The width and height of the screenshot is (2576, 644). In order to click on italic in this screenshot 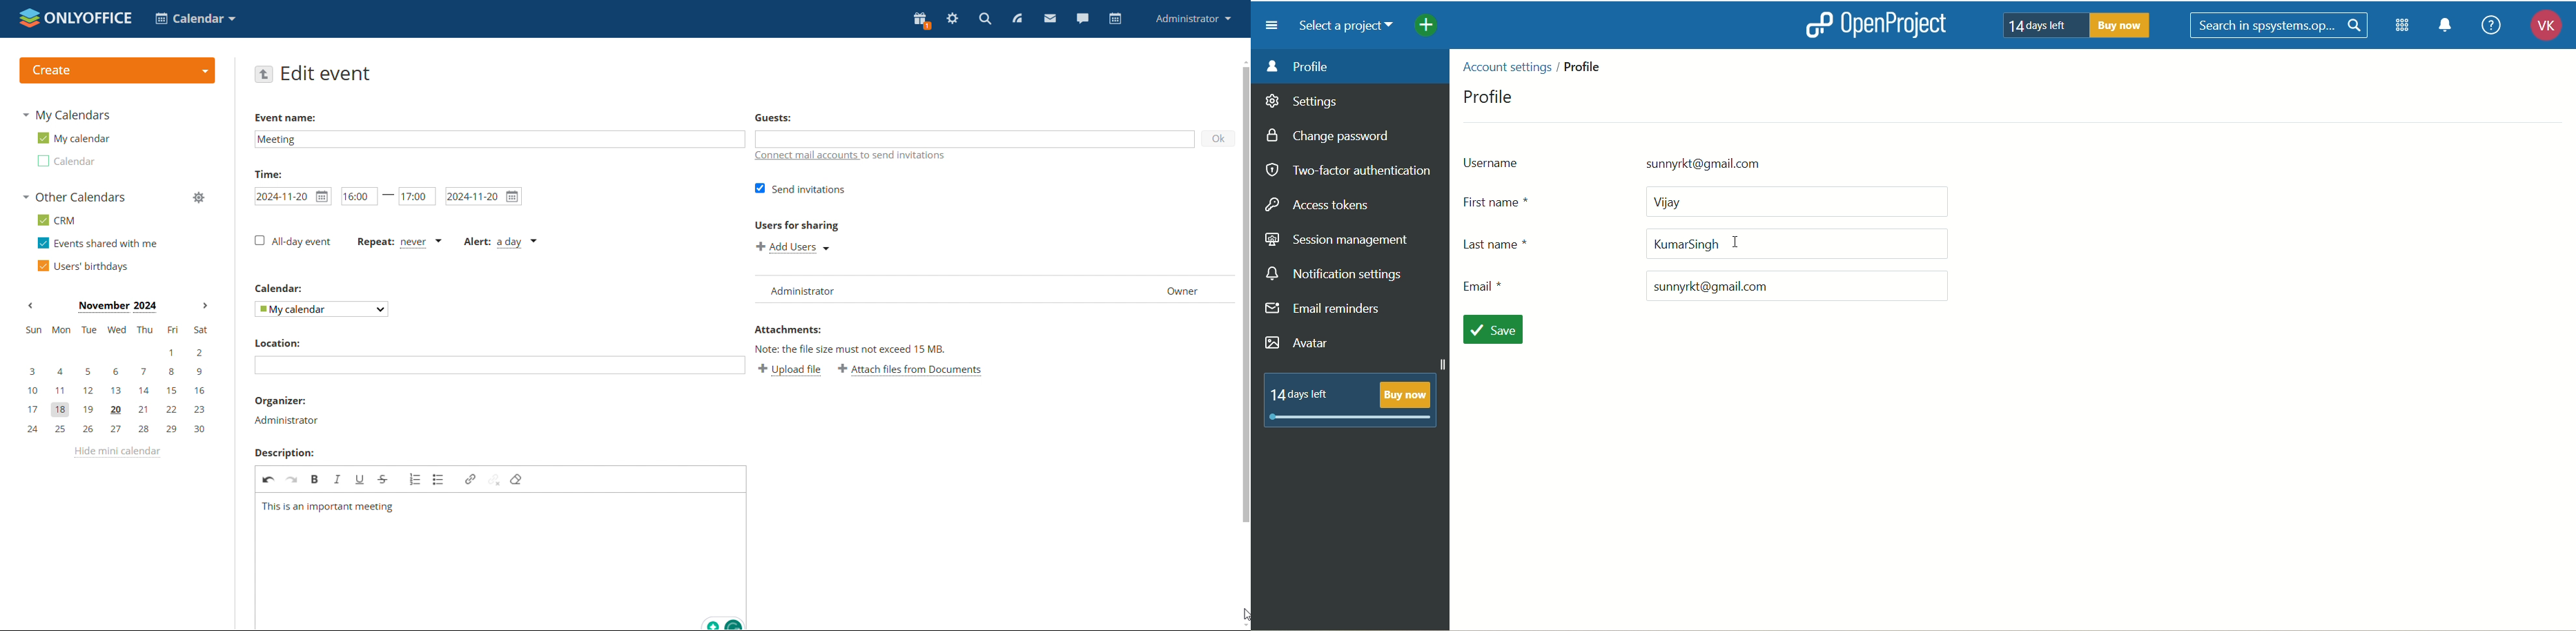, I will do `click(338, 480)`.